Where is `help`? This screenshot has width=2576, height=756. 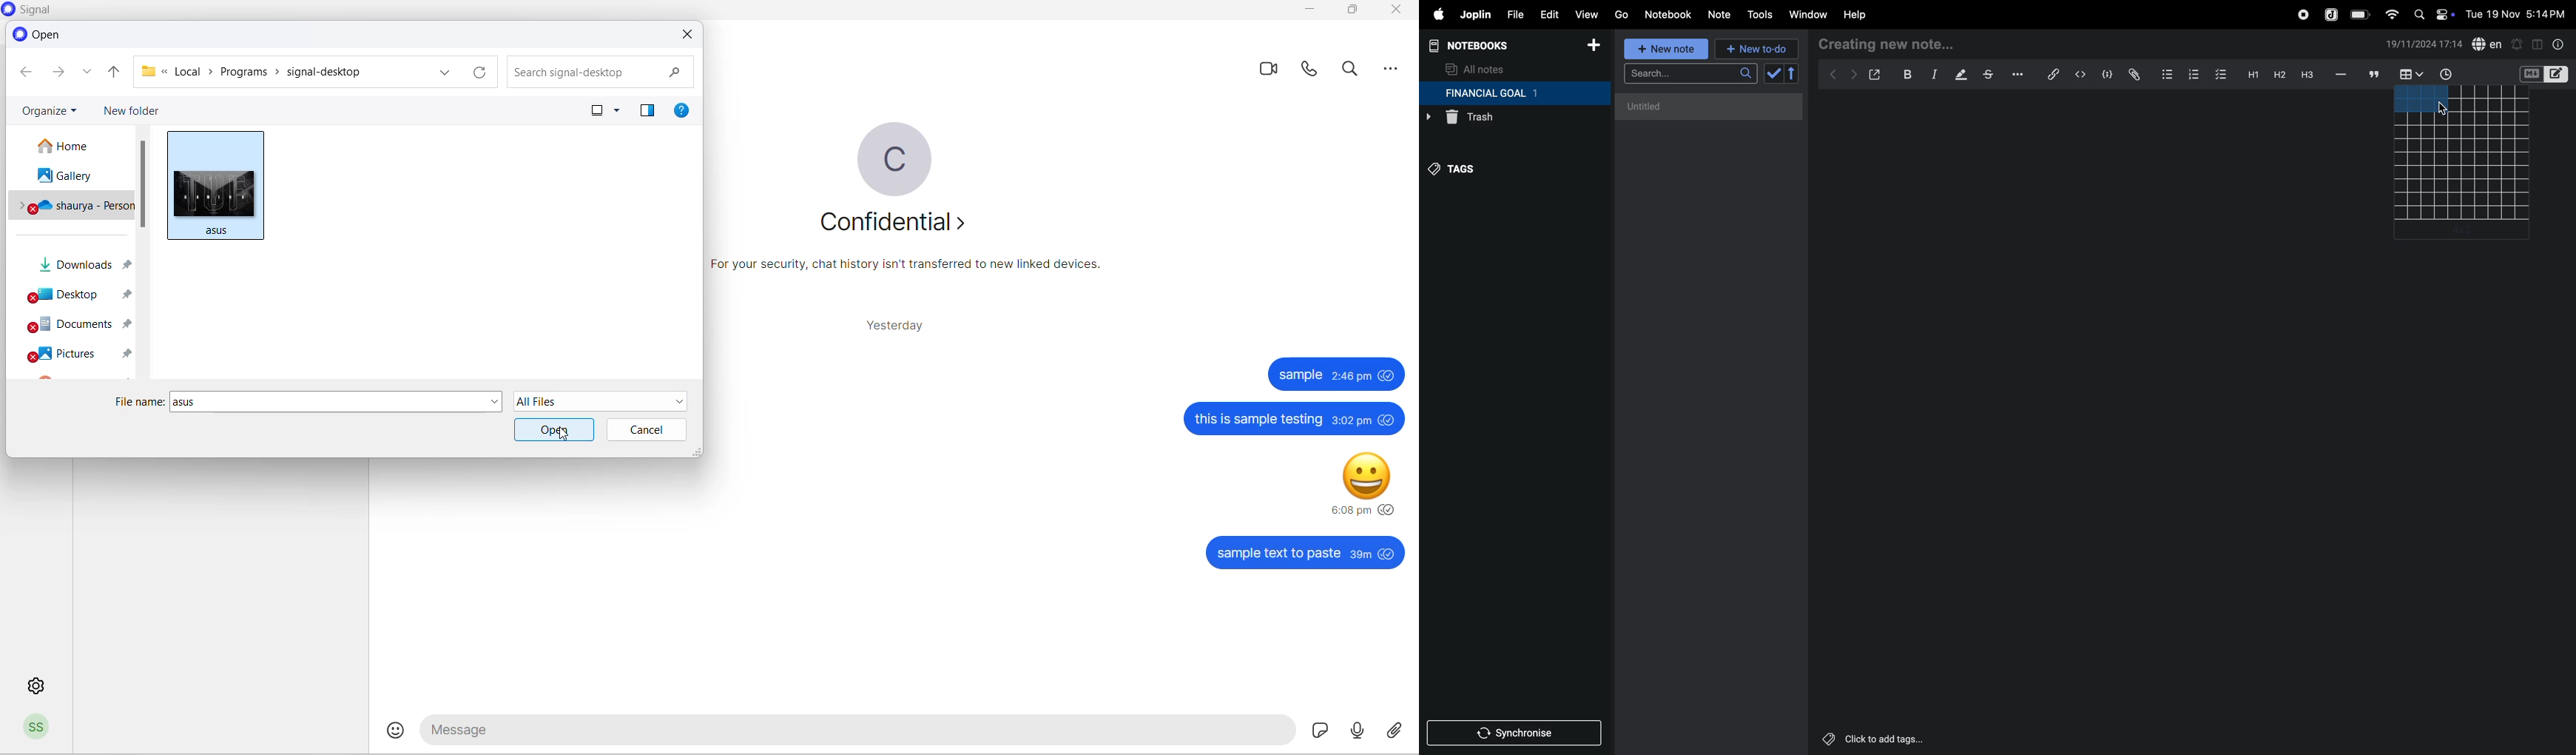
help is located at coordinates (1862, 15).